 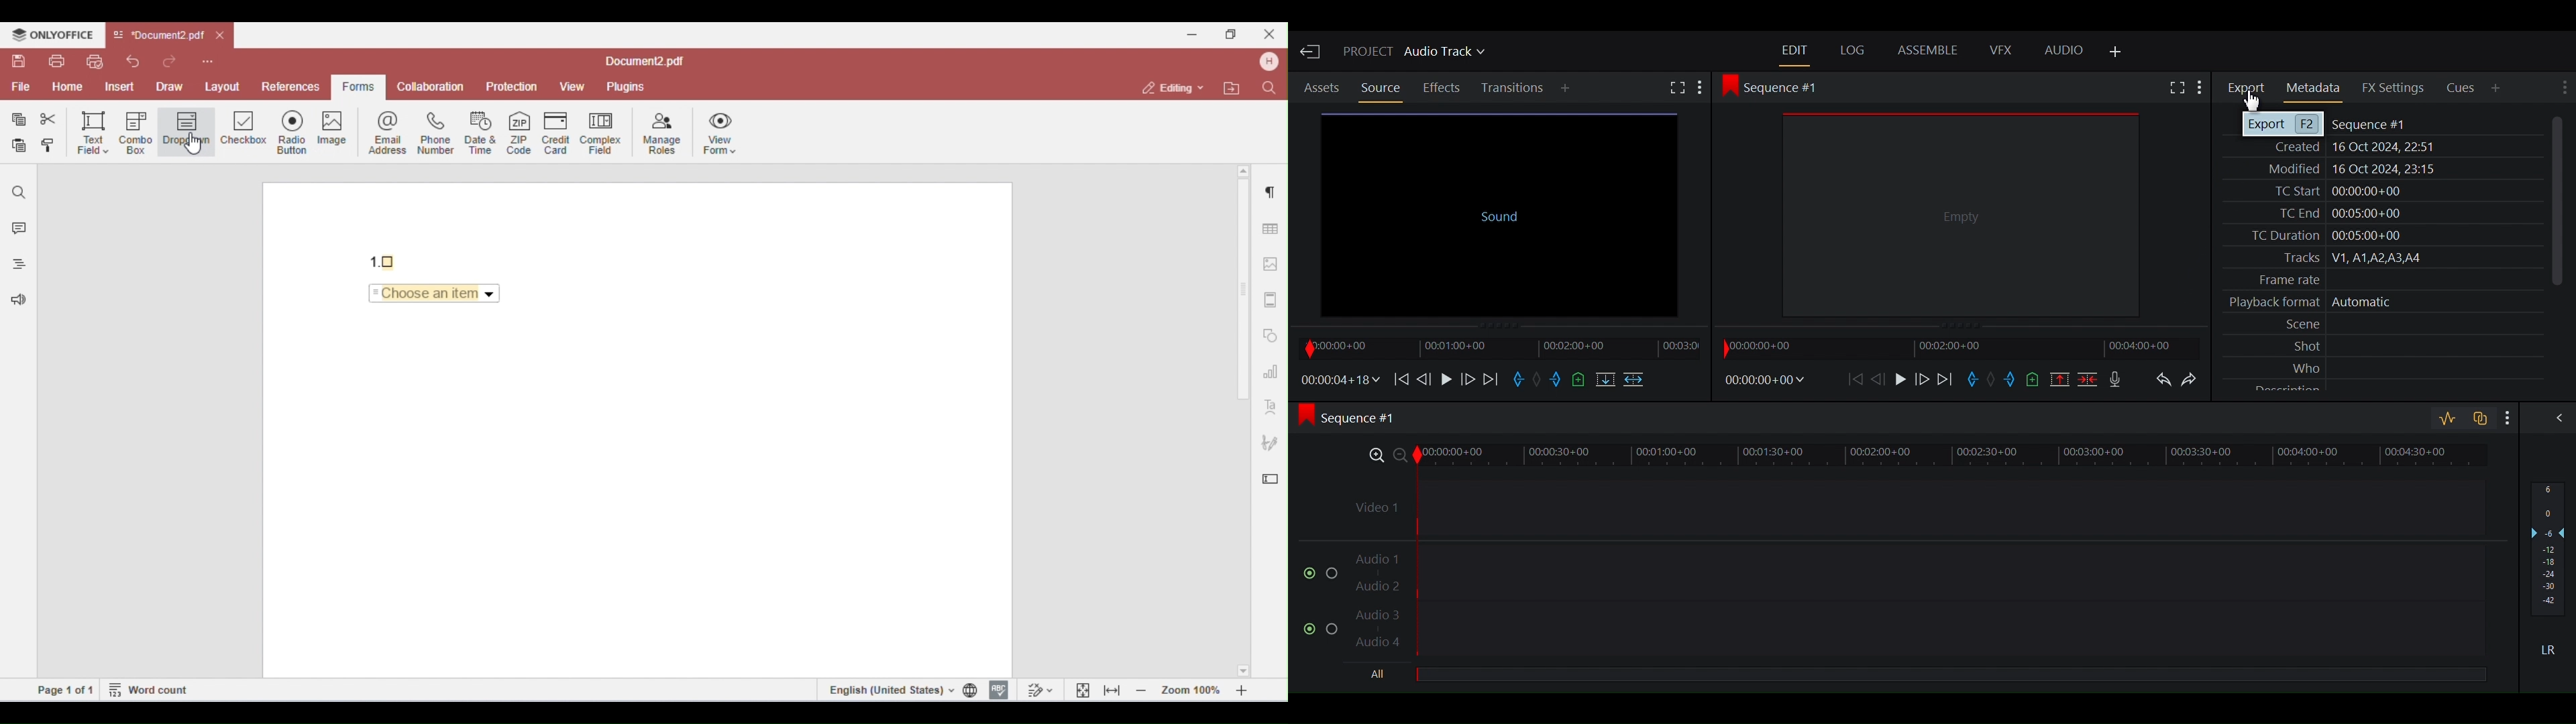 What do you see at coordinates (2163, 382) in the screenshot?
I see `Undo` at bounding box center [2163, 382].